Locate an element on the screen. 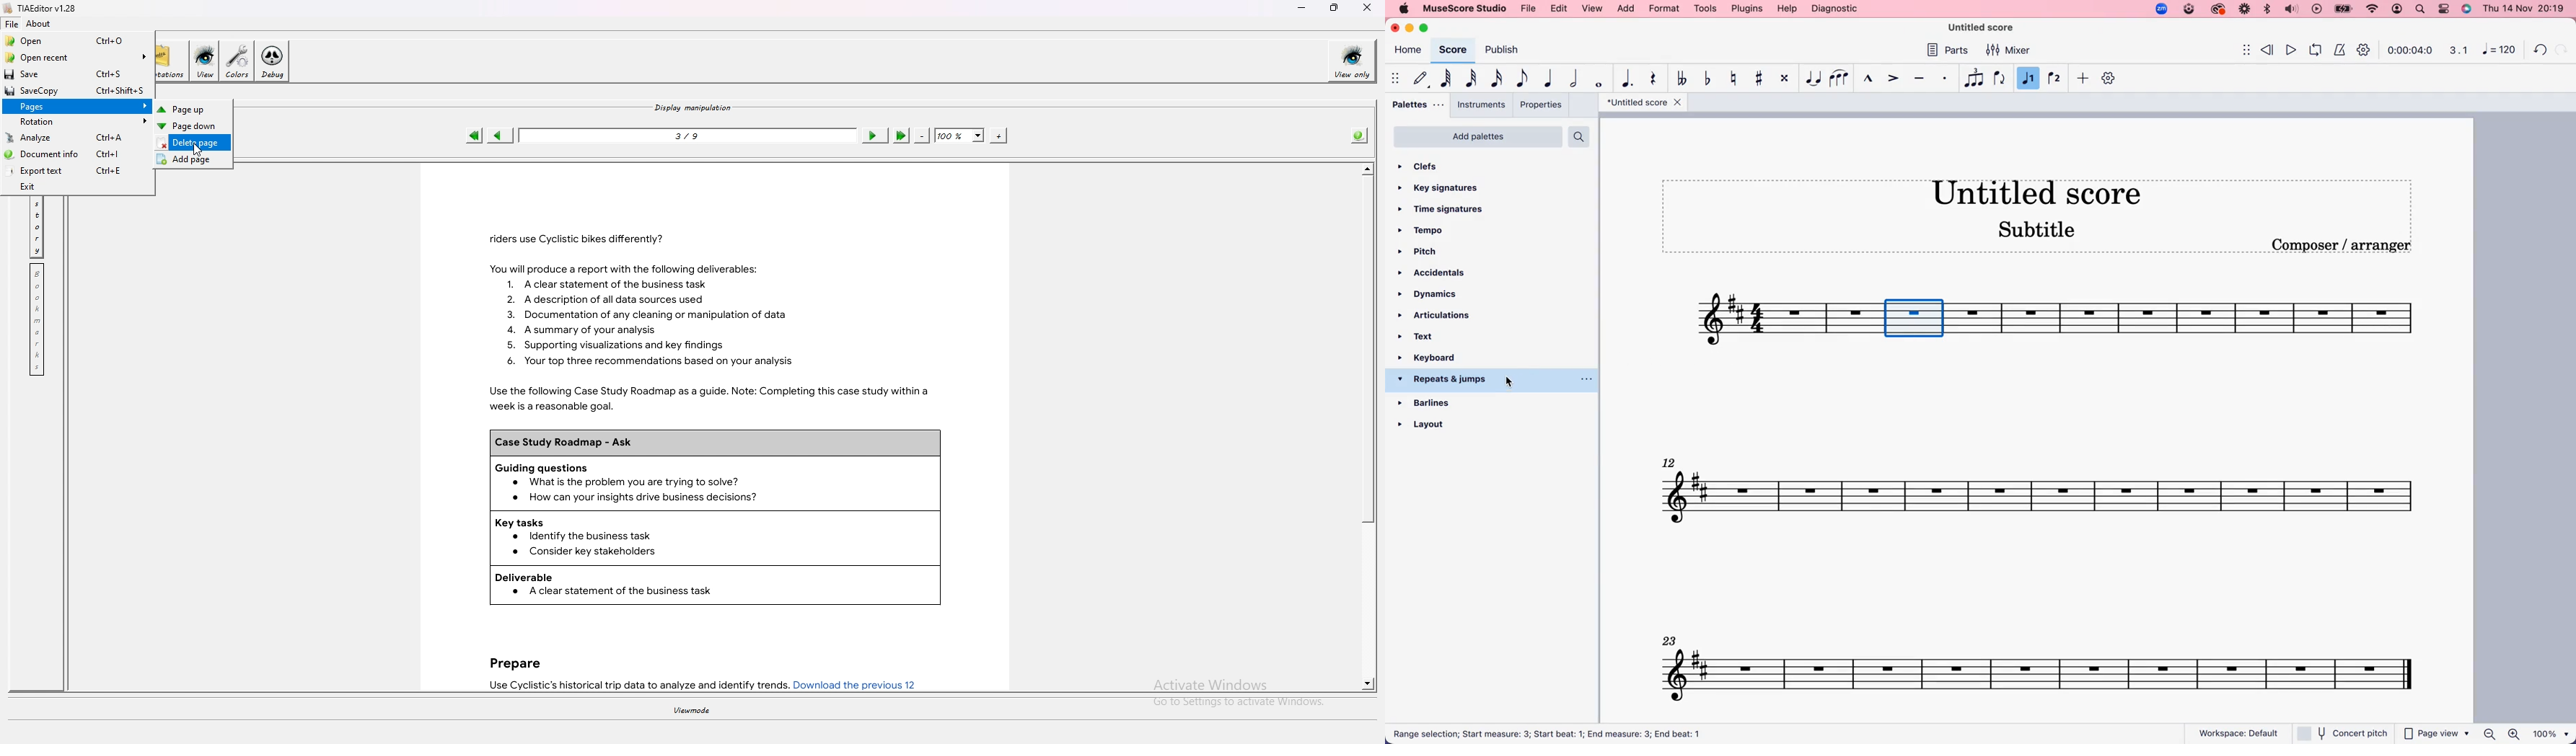 The image size is (2576, 756). move is located at coordinates (1395, 76).